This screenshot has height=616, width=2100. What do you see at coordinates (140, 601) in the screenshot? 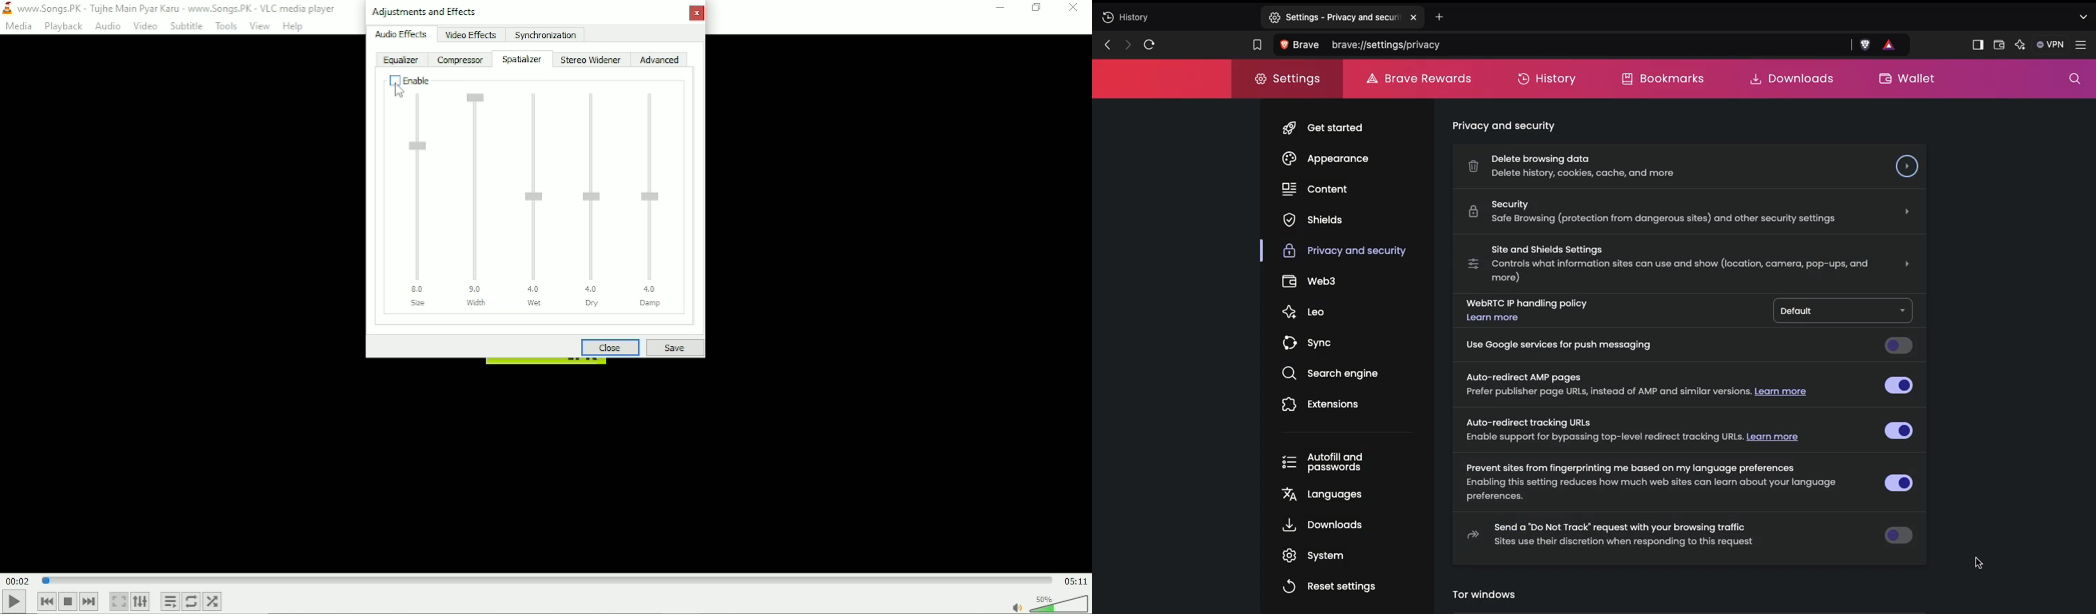
I see `Show extended settings` at bounding box center [140, 601].